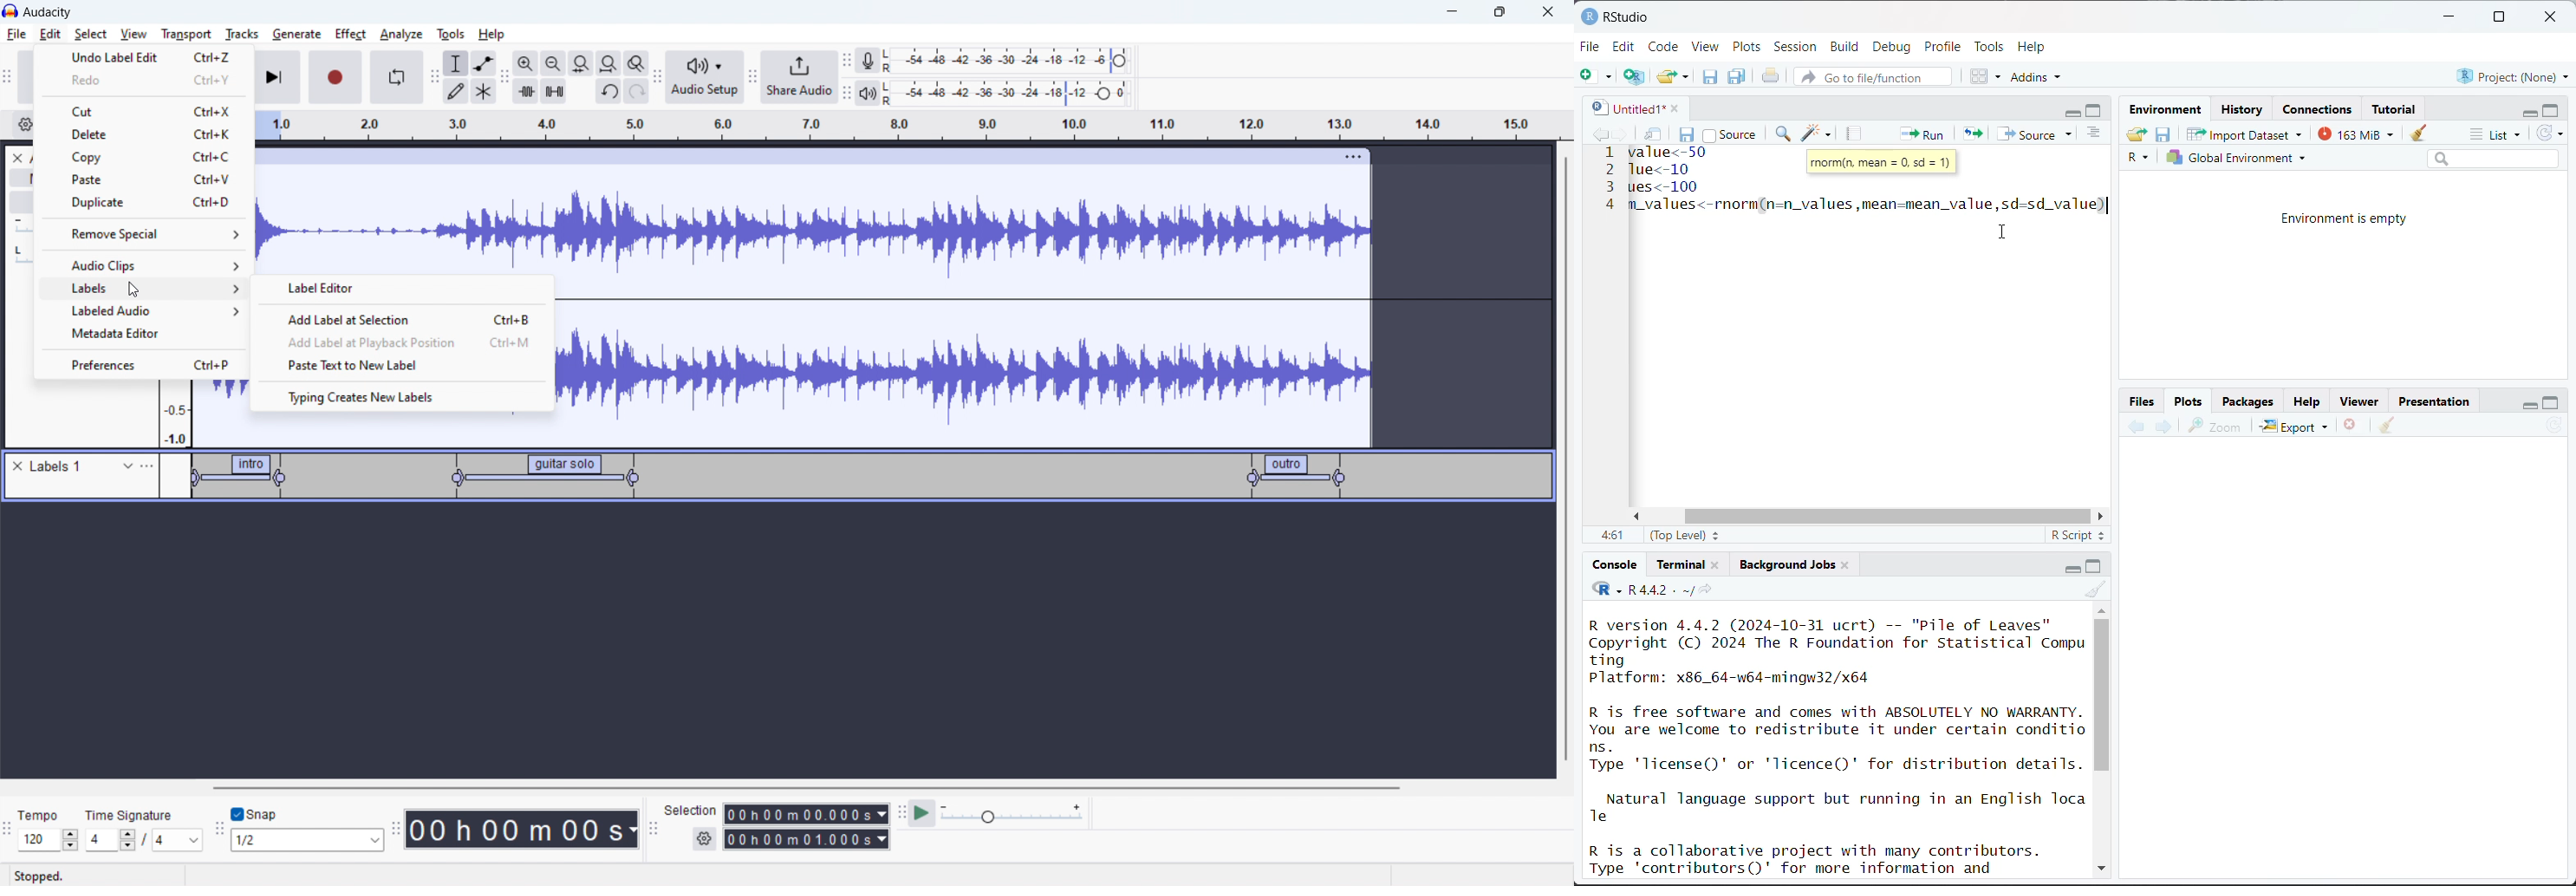 The height and width of the screenshot is (896, 2576). I want to click on selection settings, so click(705, 839).